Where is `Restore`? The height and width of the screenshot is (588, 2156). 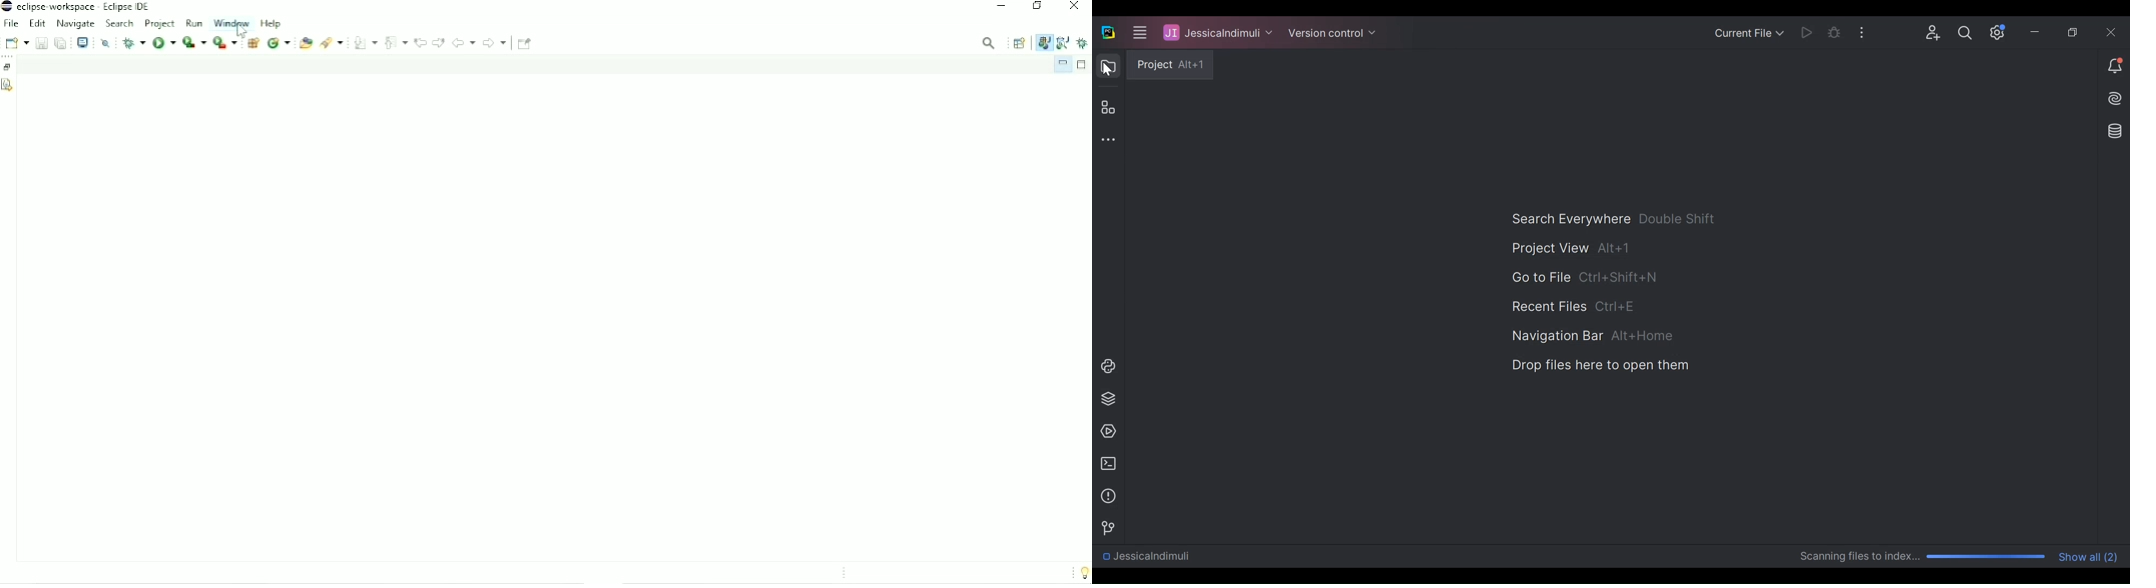 Restore is located at coordinates (2075, 32).